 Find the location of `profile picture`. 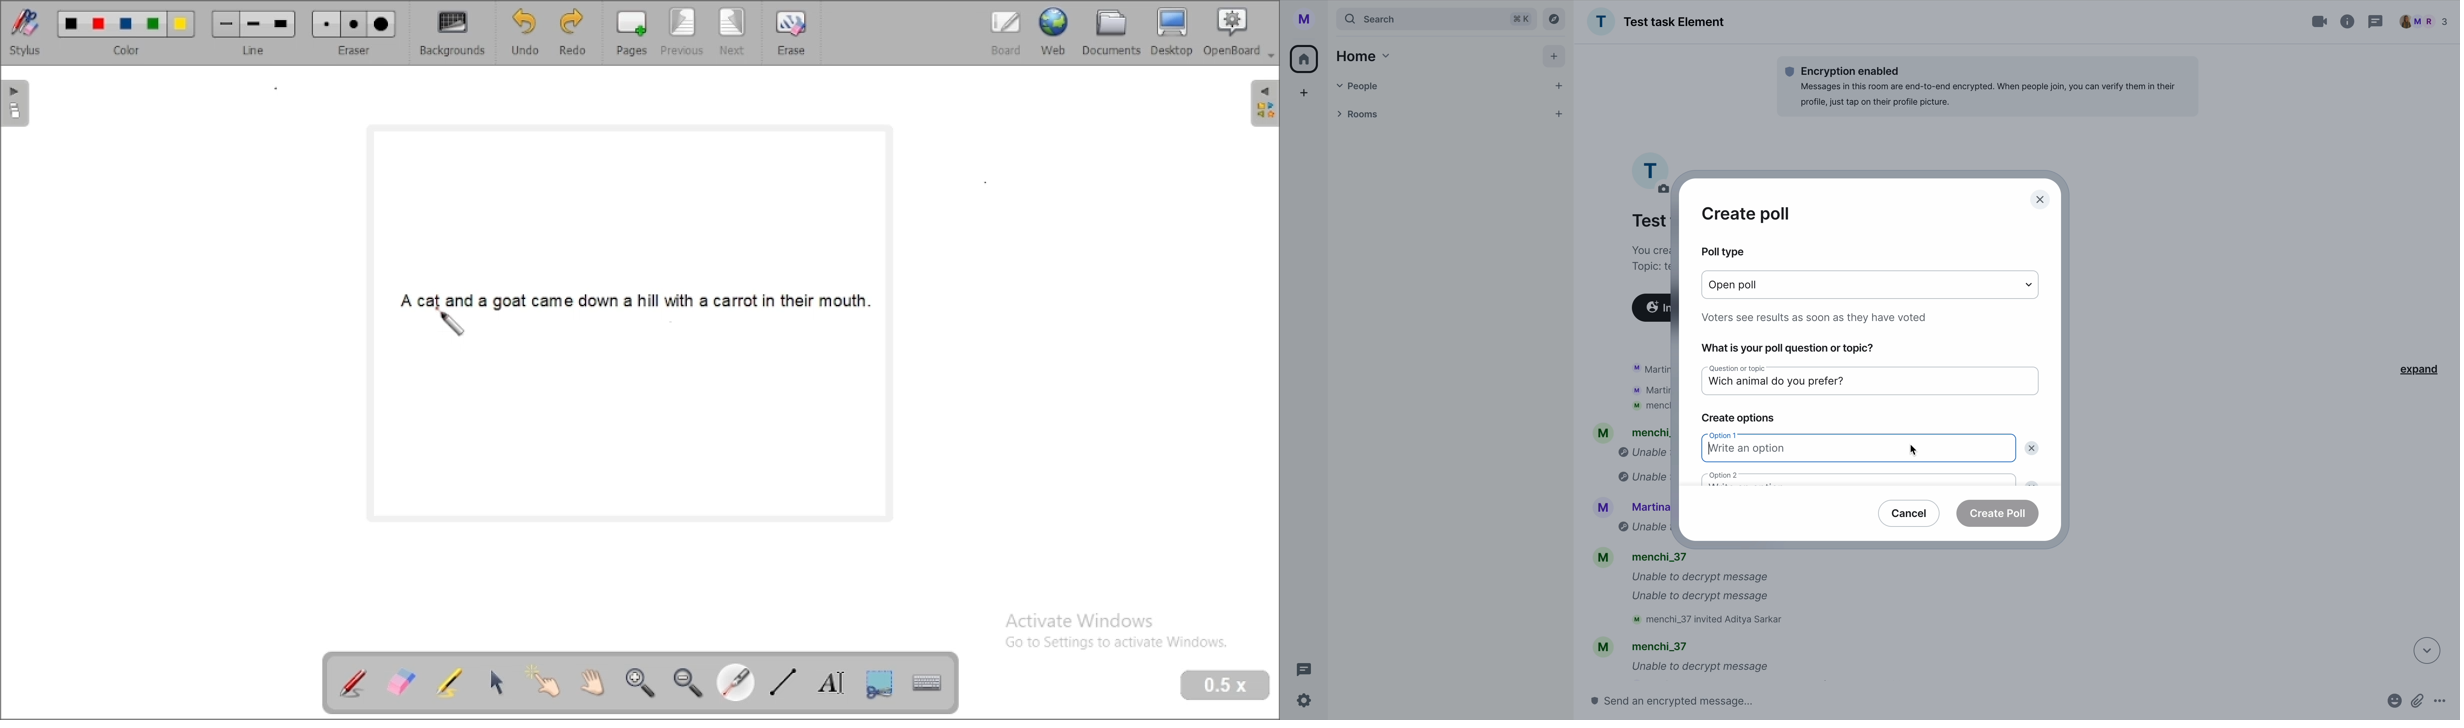

profile picture is located at coordinates (1308, 19).